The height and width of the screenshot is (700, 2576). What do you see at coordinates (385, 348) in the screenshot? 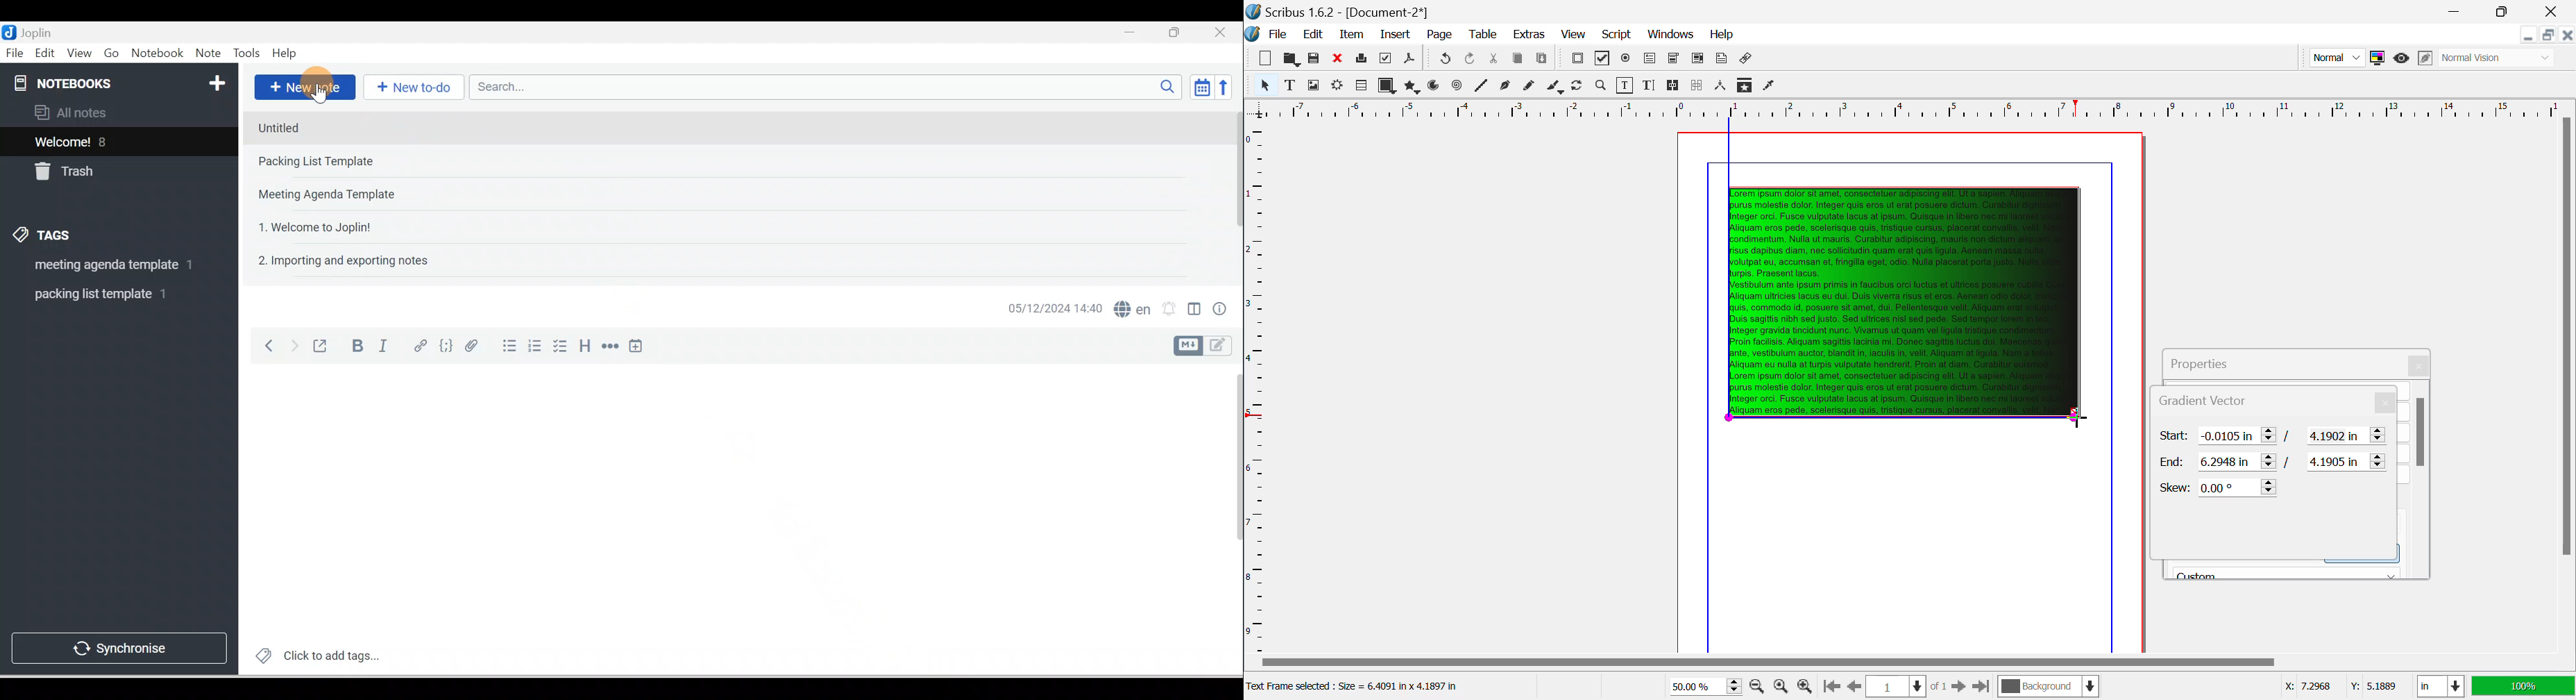
I see `Italic` at bounding box center [385, 348].